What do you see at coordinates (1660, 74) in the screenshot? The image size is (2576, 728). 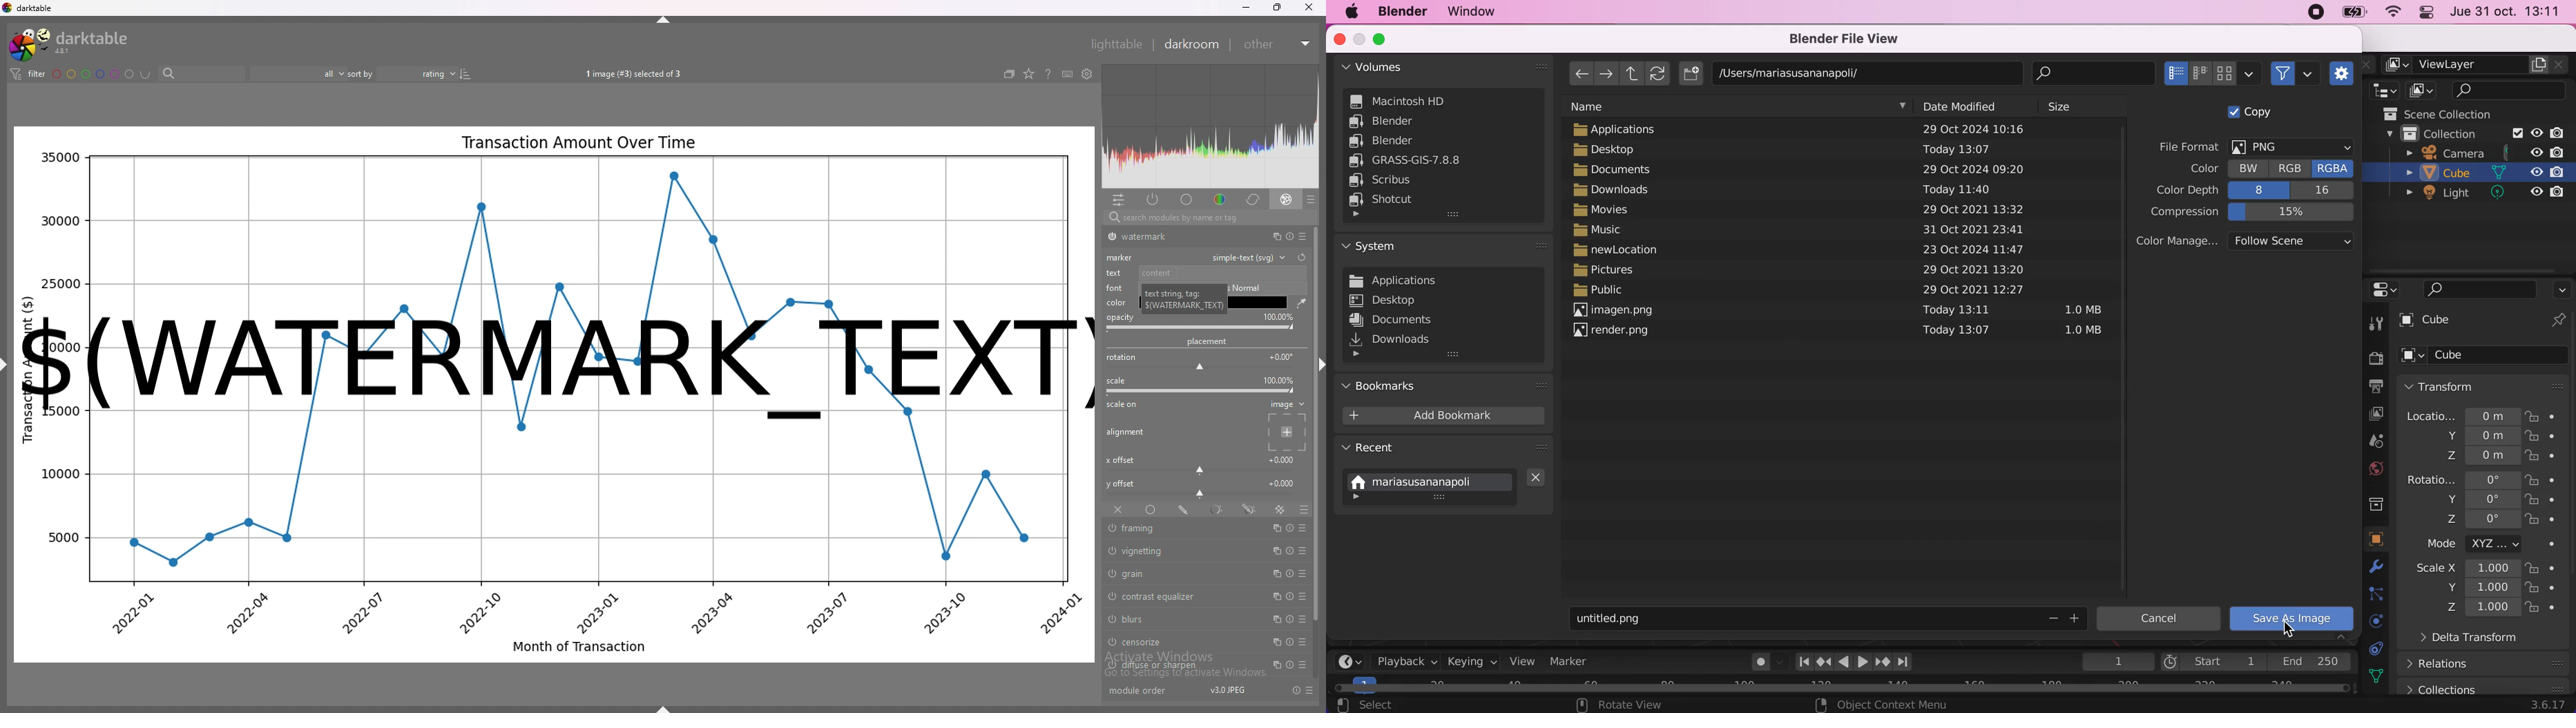 I see `refresh file list` at bounding box center [1660, 74].